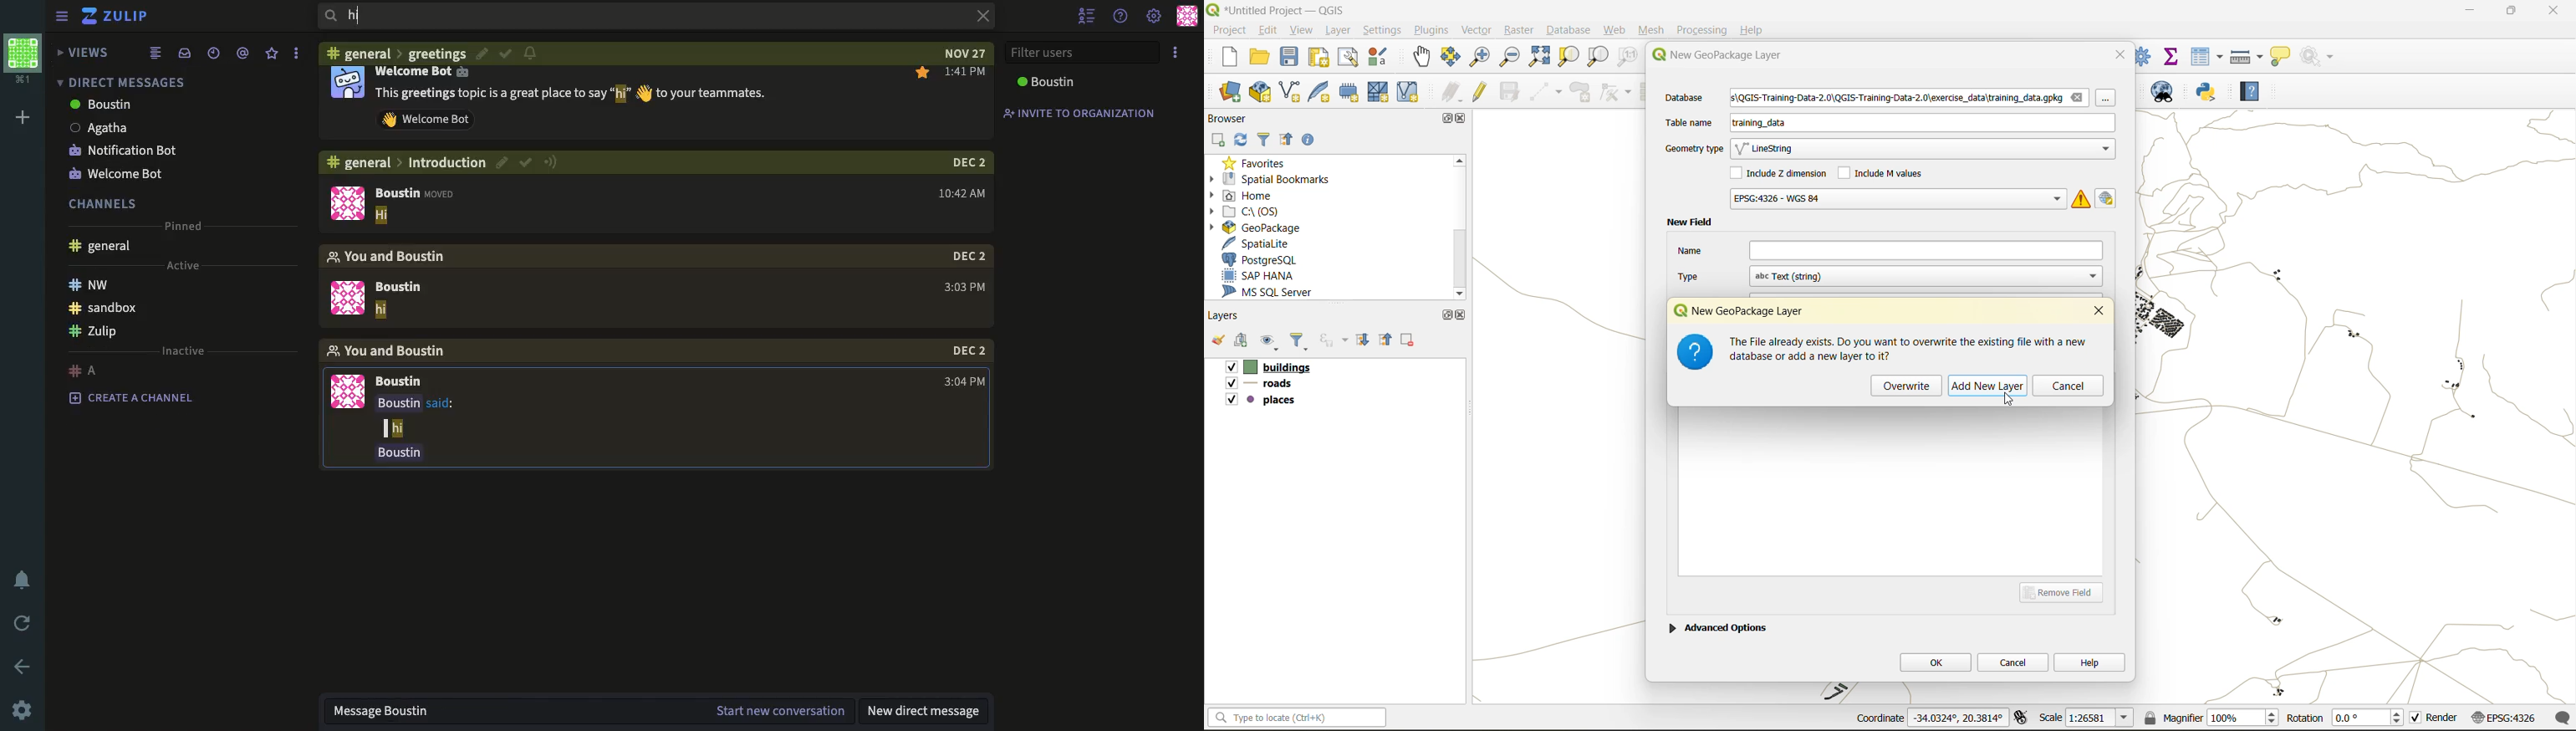 This screenshot has width=2576, height=756. I want to click on toggle extents, so click(2023, 719).